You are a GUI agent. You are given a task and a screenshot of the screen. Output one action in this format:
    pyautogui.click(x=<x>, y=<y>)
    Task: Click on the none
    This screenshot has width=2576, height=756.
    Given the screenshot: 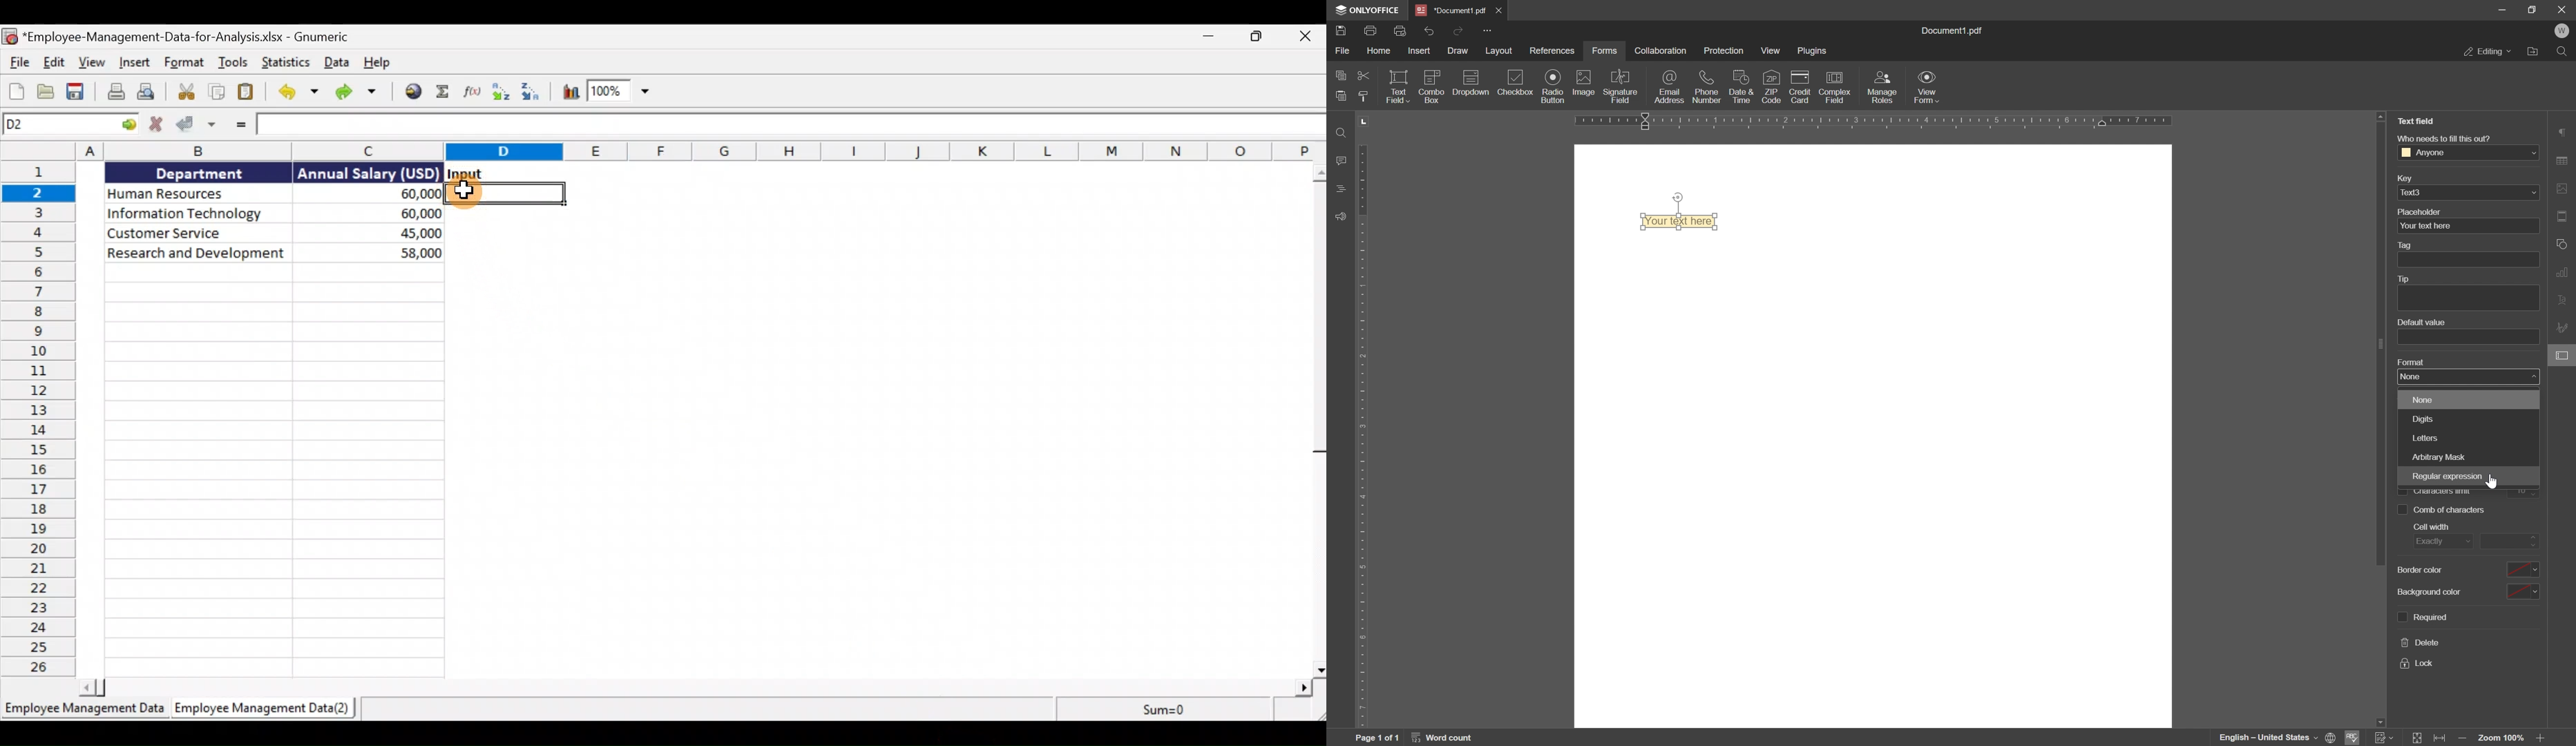 What is the action you would take?
    pyautogui.click(x=2422, y=400)
    